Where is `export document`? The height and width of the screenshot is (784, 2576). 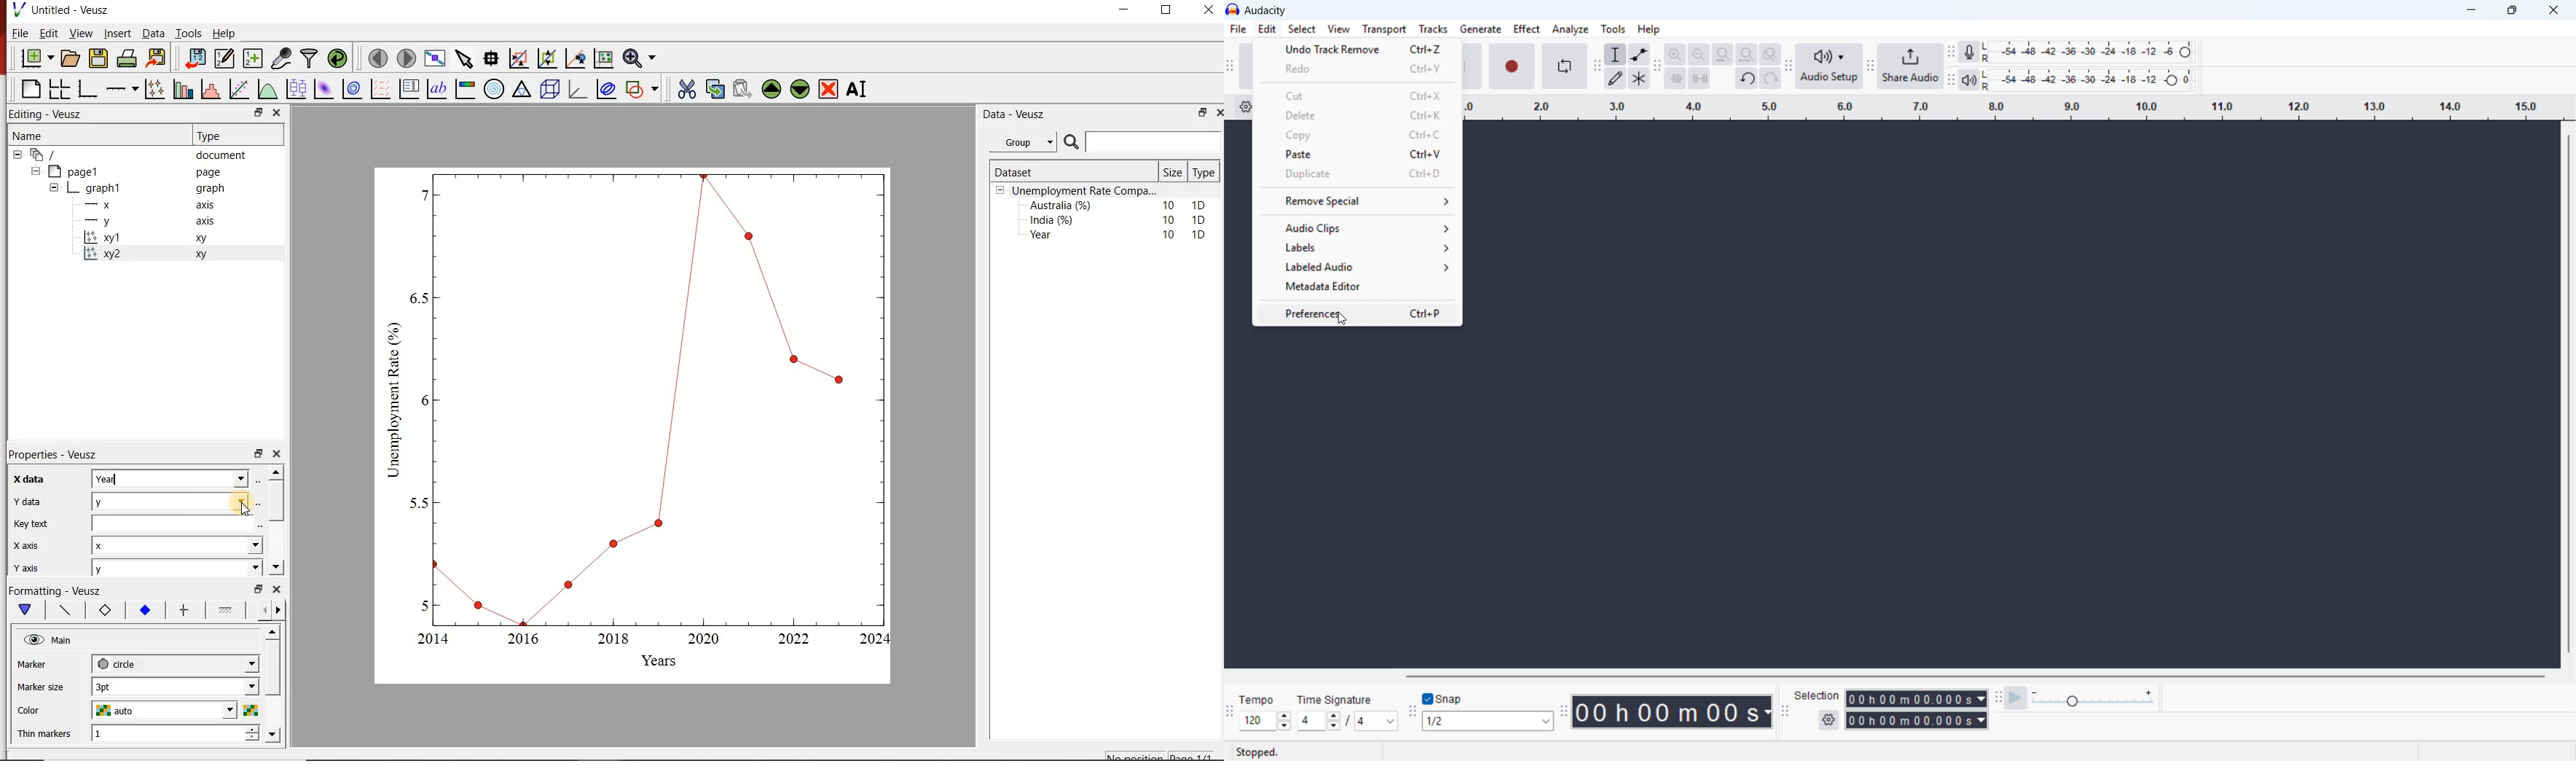 export document is located at coordinates (158, 57).